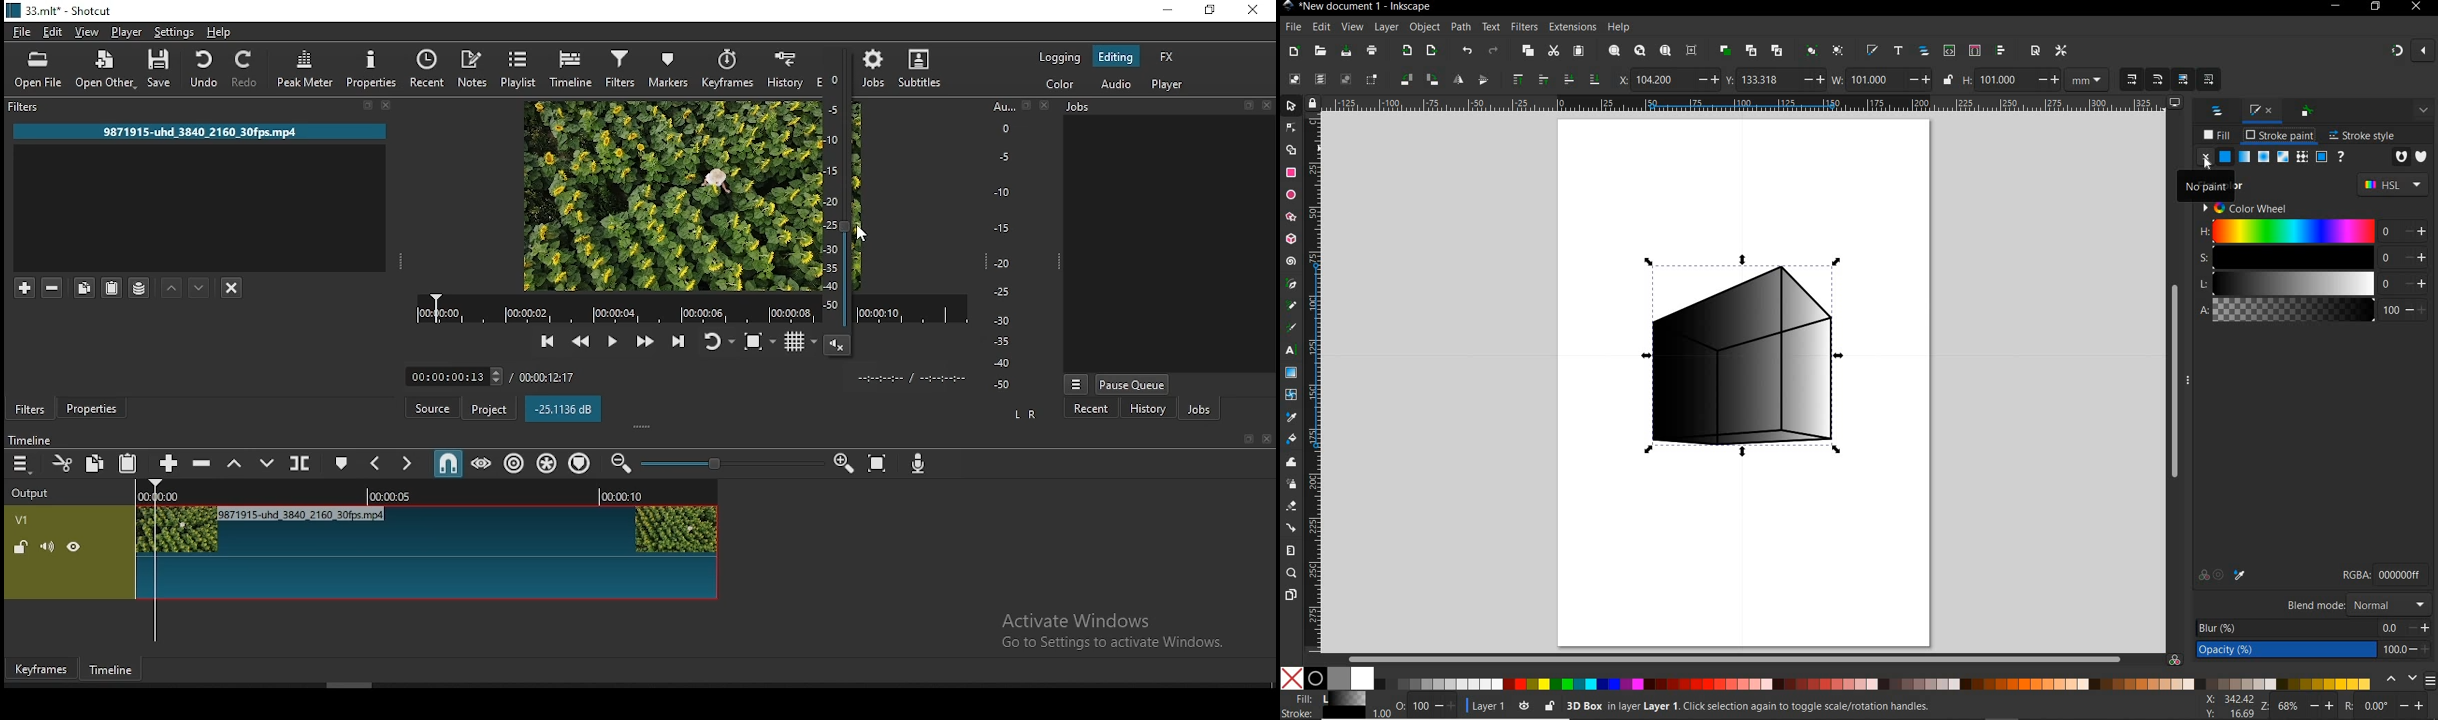  I want to click on create/edit marker, so click(342, 464).